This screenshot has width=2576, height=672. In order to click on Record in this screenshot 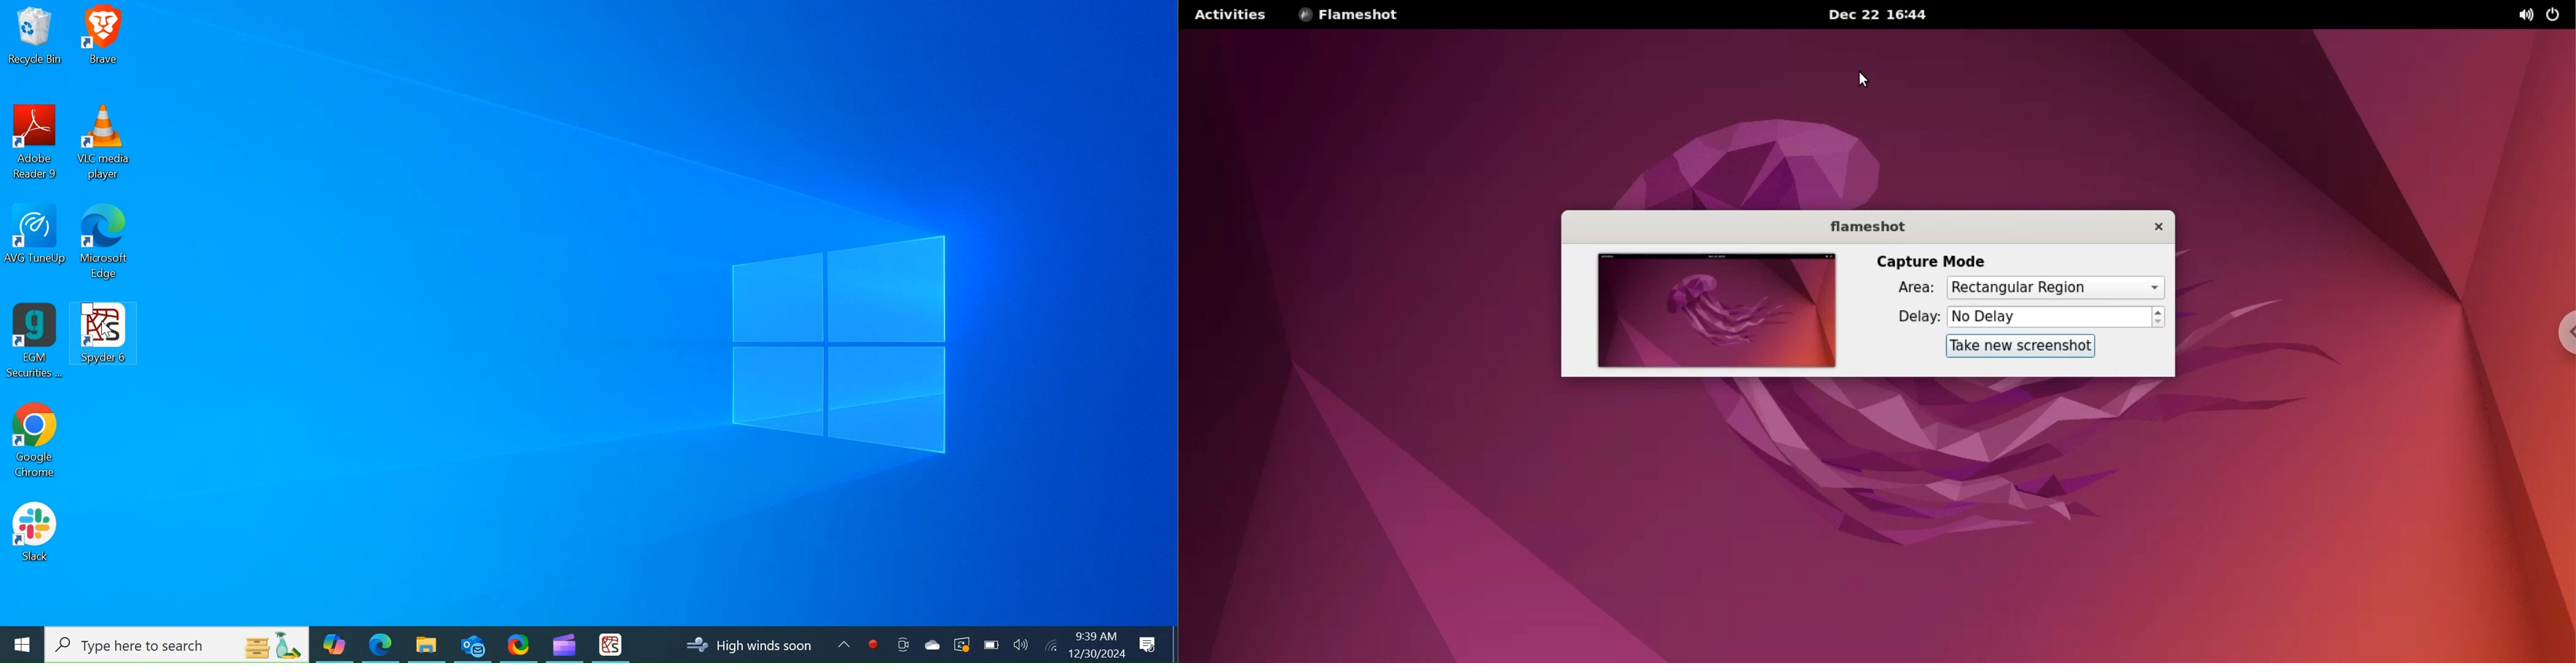, I will do `click(873, 645)`.